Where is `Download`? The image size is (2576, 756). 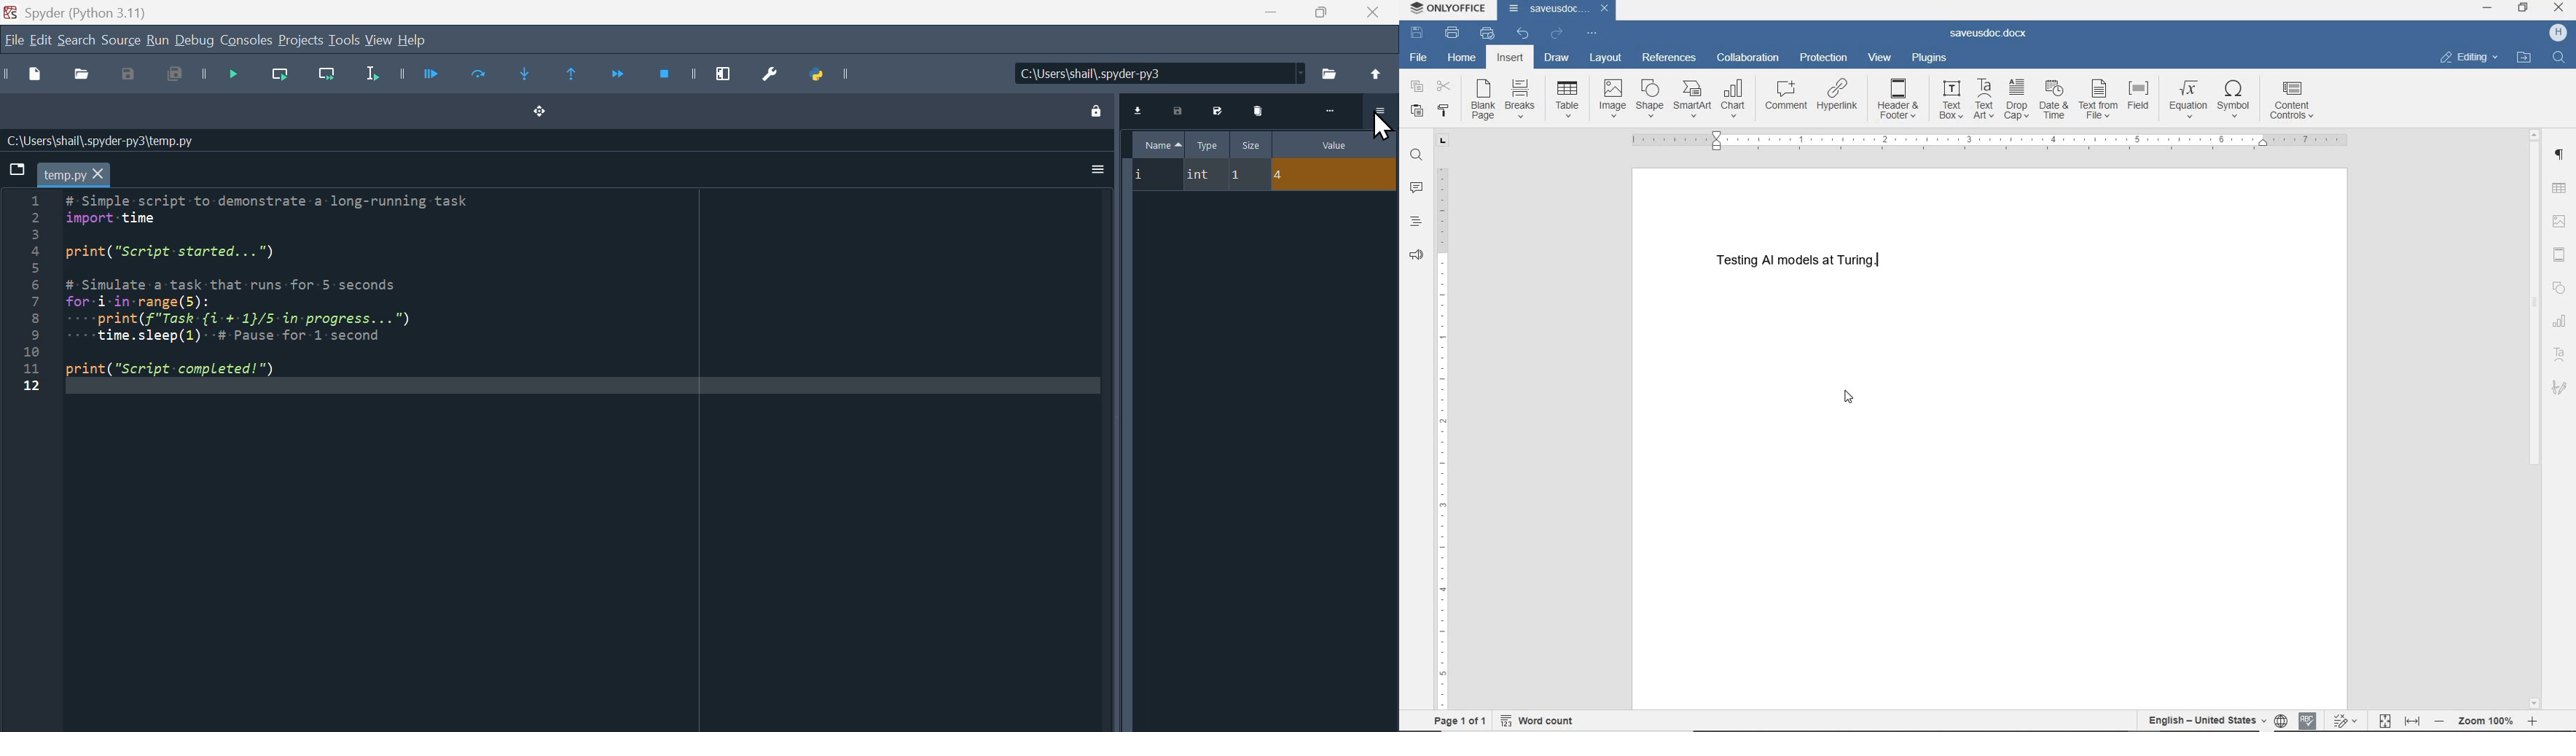 Download is located at coordinates (1139, 109).